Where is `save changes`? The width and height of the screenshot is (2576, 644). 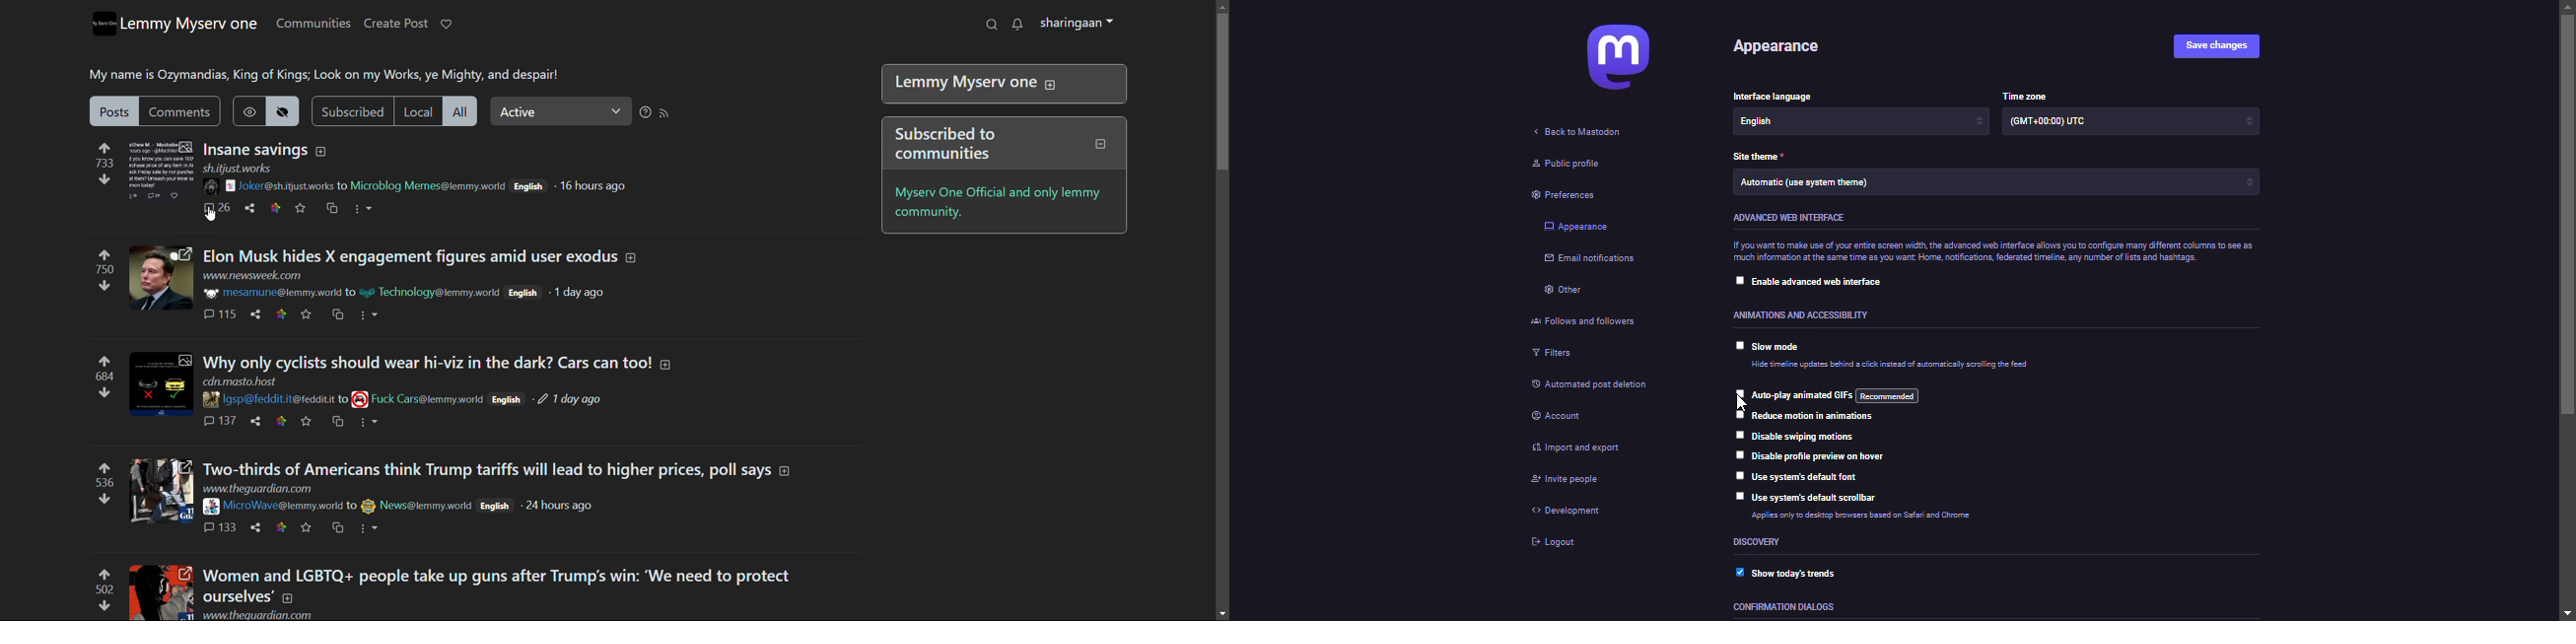 save changes is located at coordinates (2225, 45).